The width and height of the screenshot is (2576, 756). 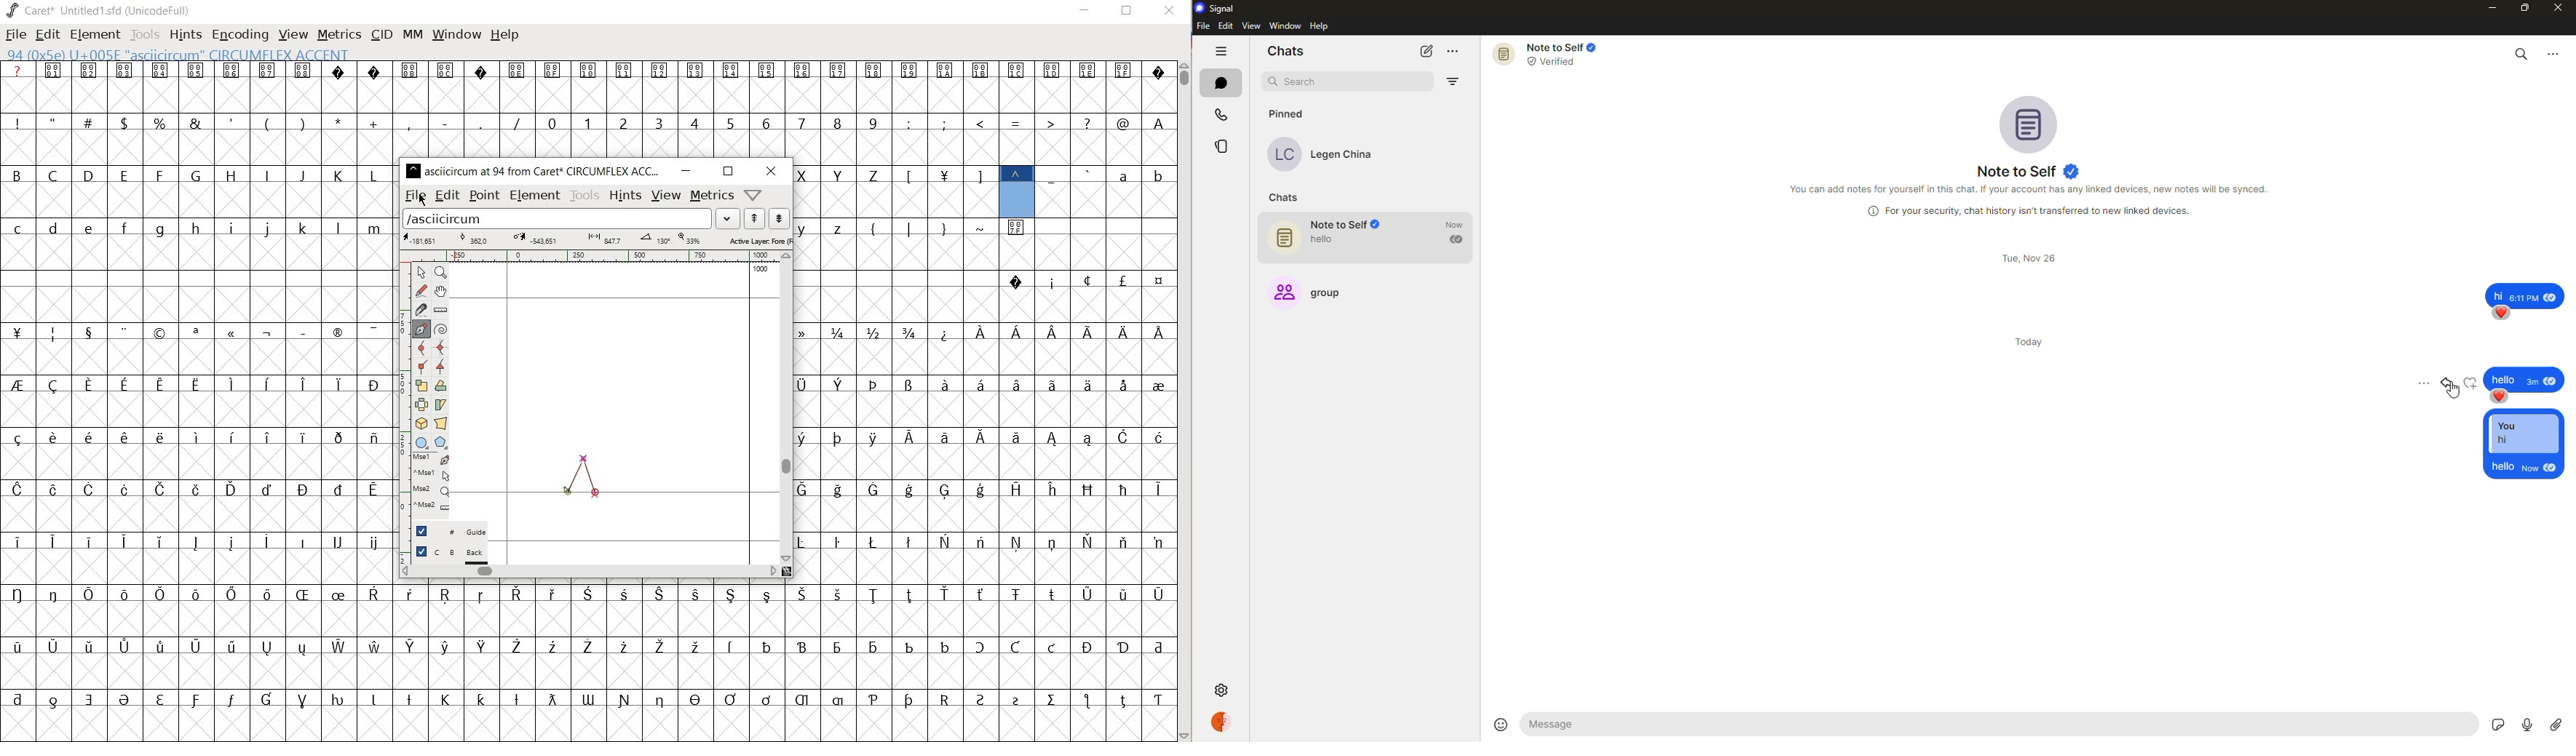 What do you see at coordinates (1225, 25) in the screenshot?
I see `edit` at bounding box center [1225, 25].